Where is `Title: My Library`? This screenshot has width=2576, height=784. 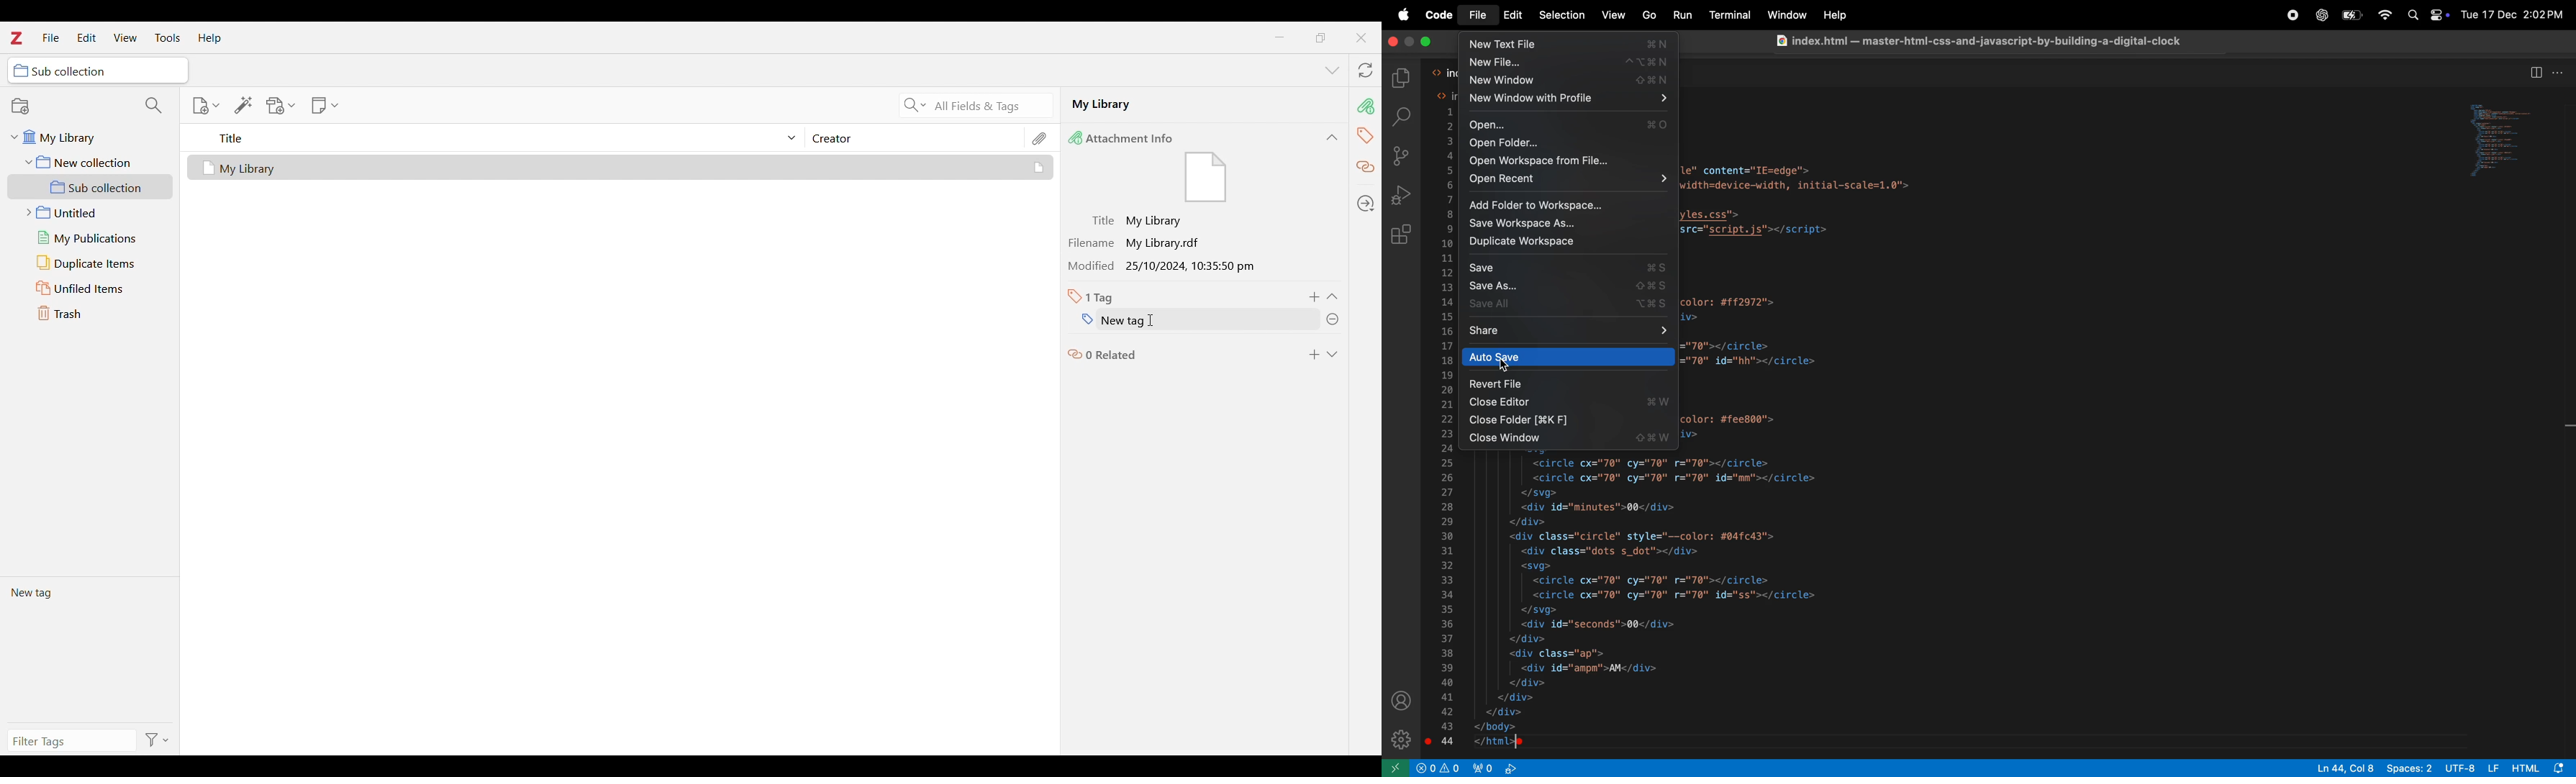 Title: My Library is located at coordinates (1138, 221).